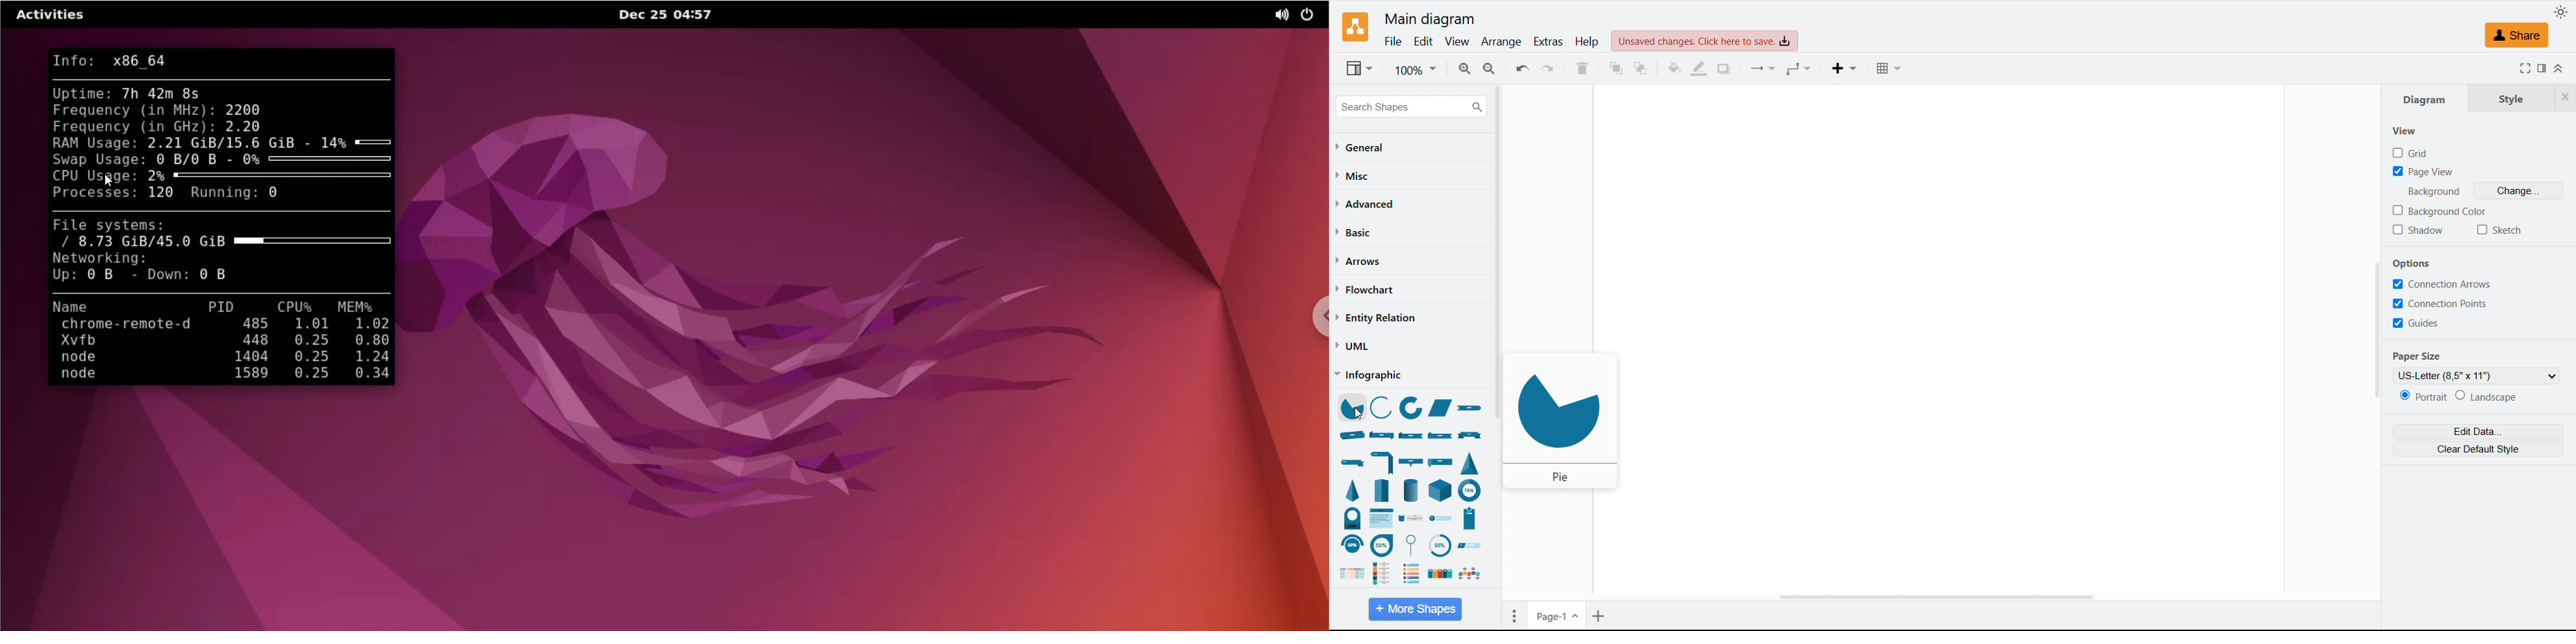 The height and width of the screenshot is (644, 2576). Describe the element at coordinates (1888, 68) in the screenshot. I see `Table ` at that location.